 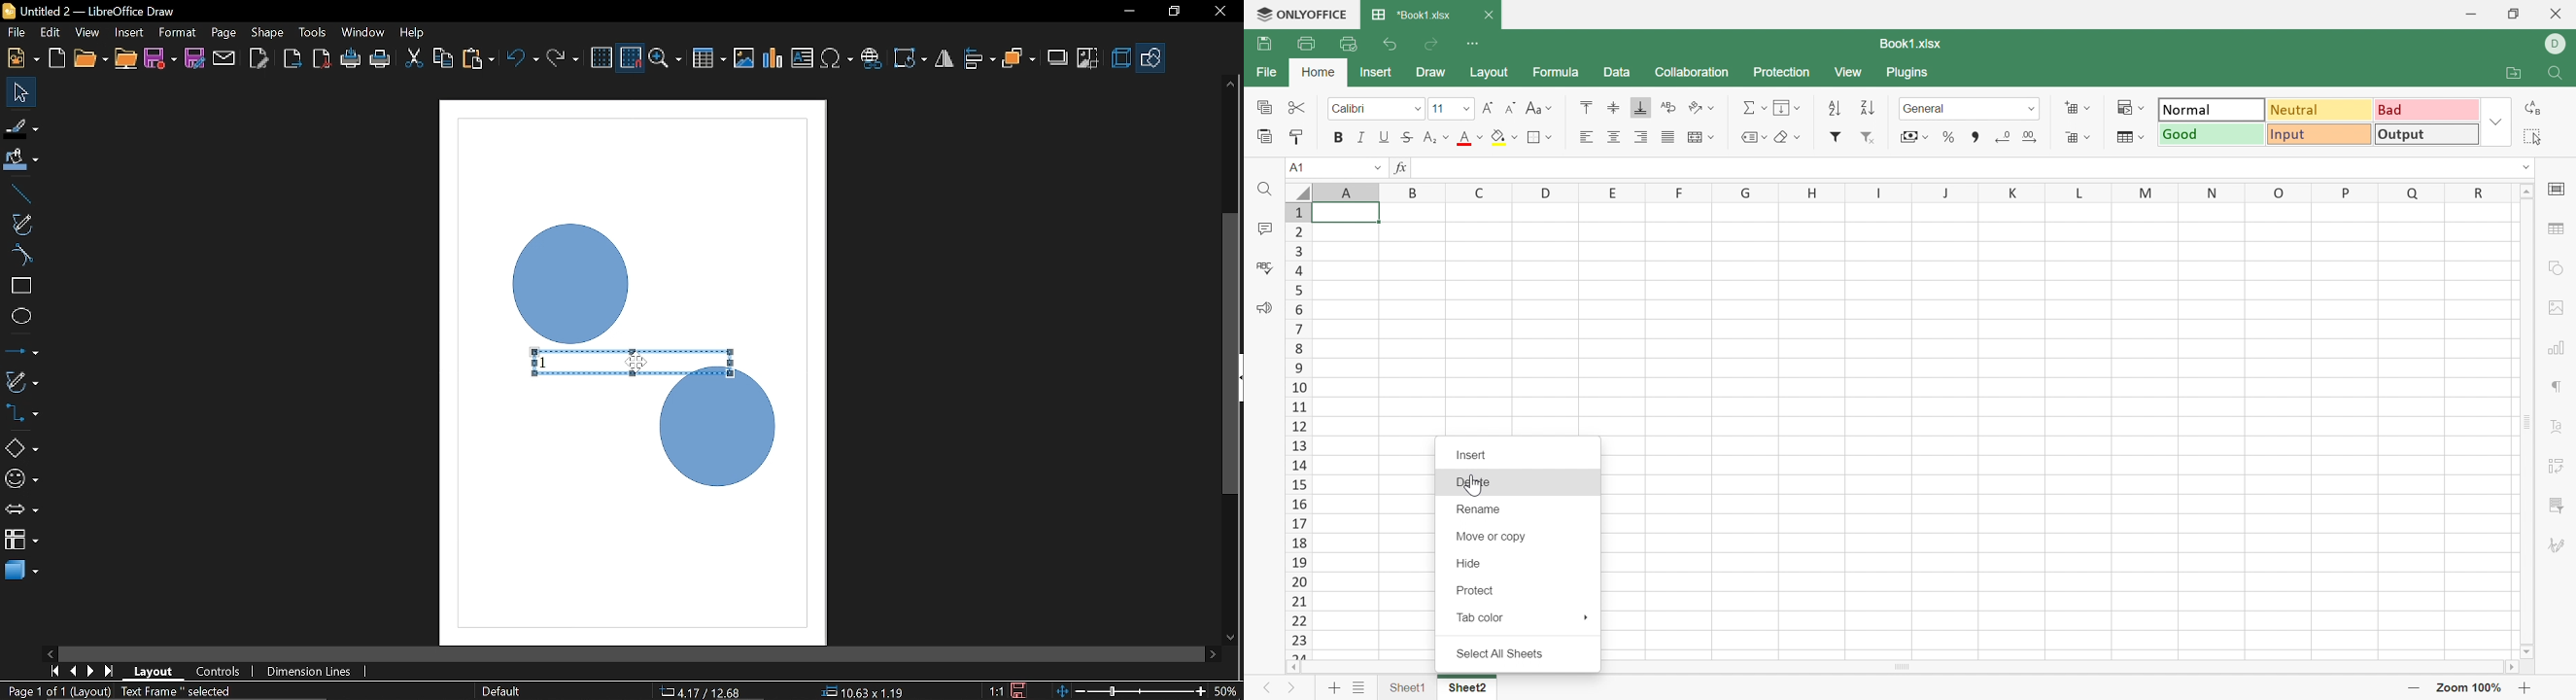 What do you see at coordinates (2071, 138) in the screenshot?
I see `Remove cells` at bounding box center [2071, 138].